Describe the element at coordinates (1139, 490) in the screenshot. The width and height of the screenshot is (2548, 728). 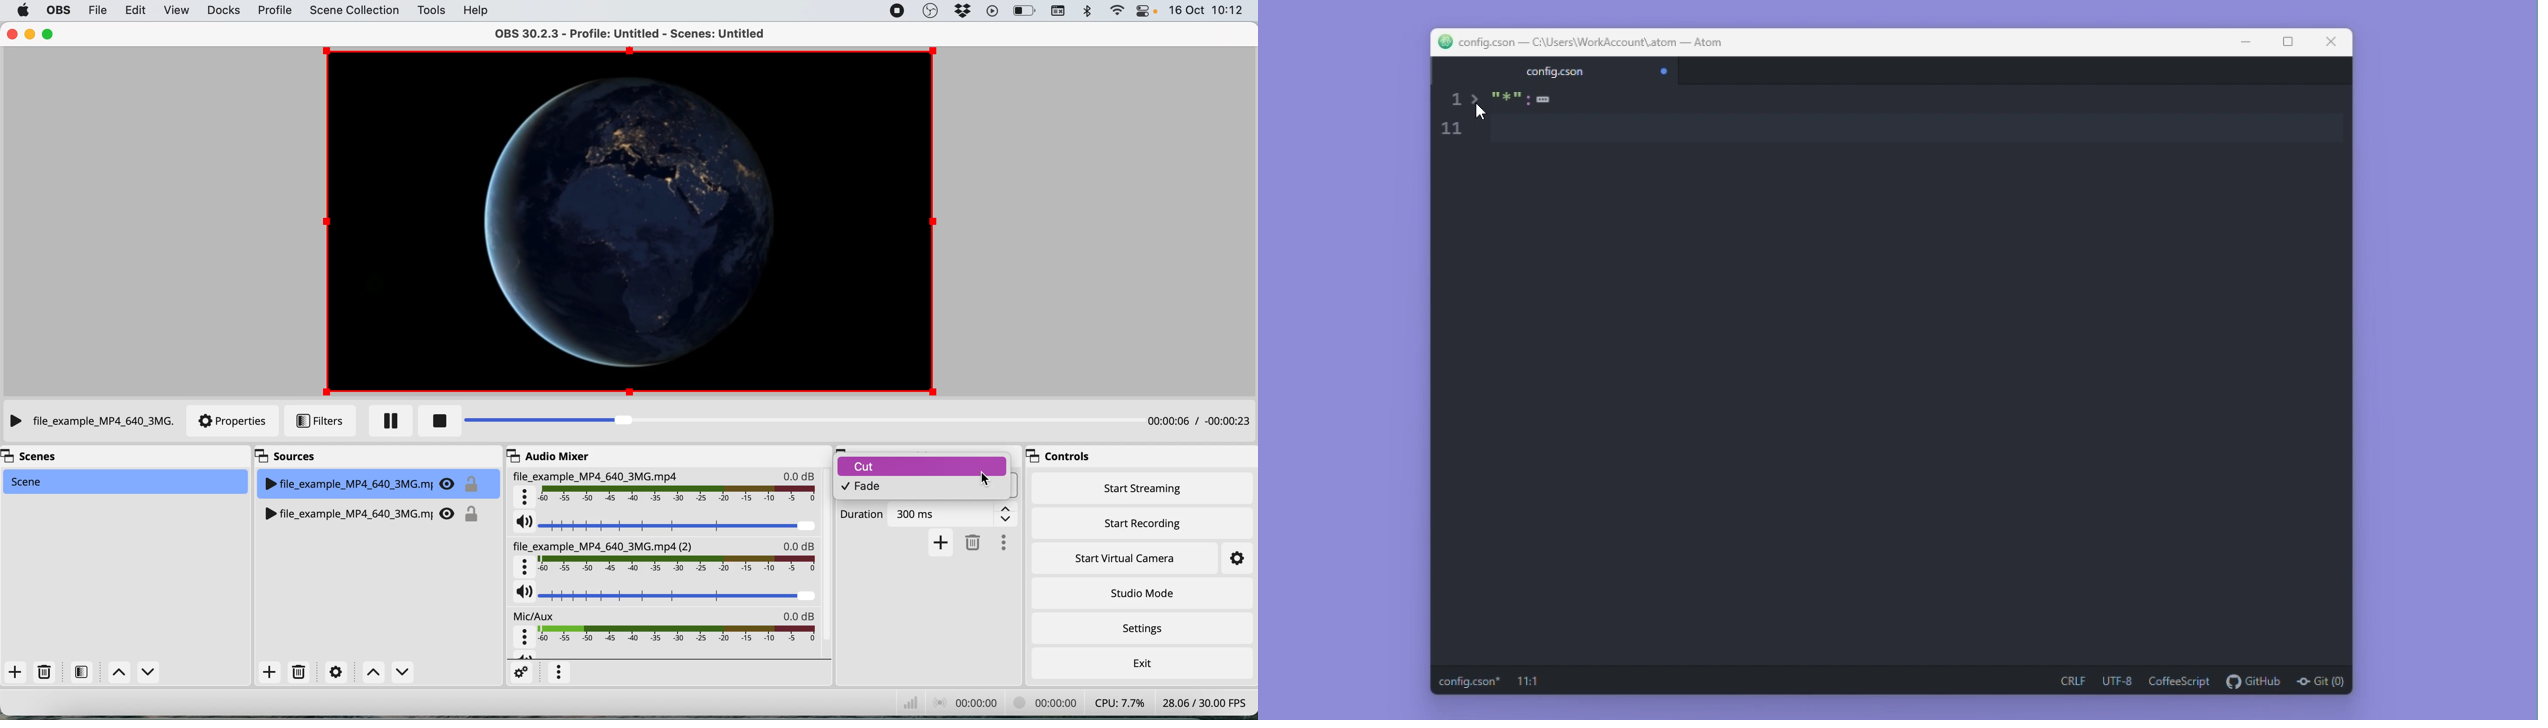
I see `start streaming` at that location.